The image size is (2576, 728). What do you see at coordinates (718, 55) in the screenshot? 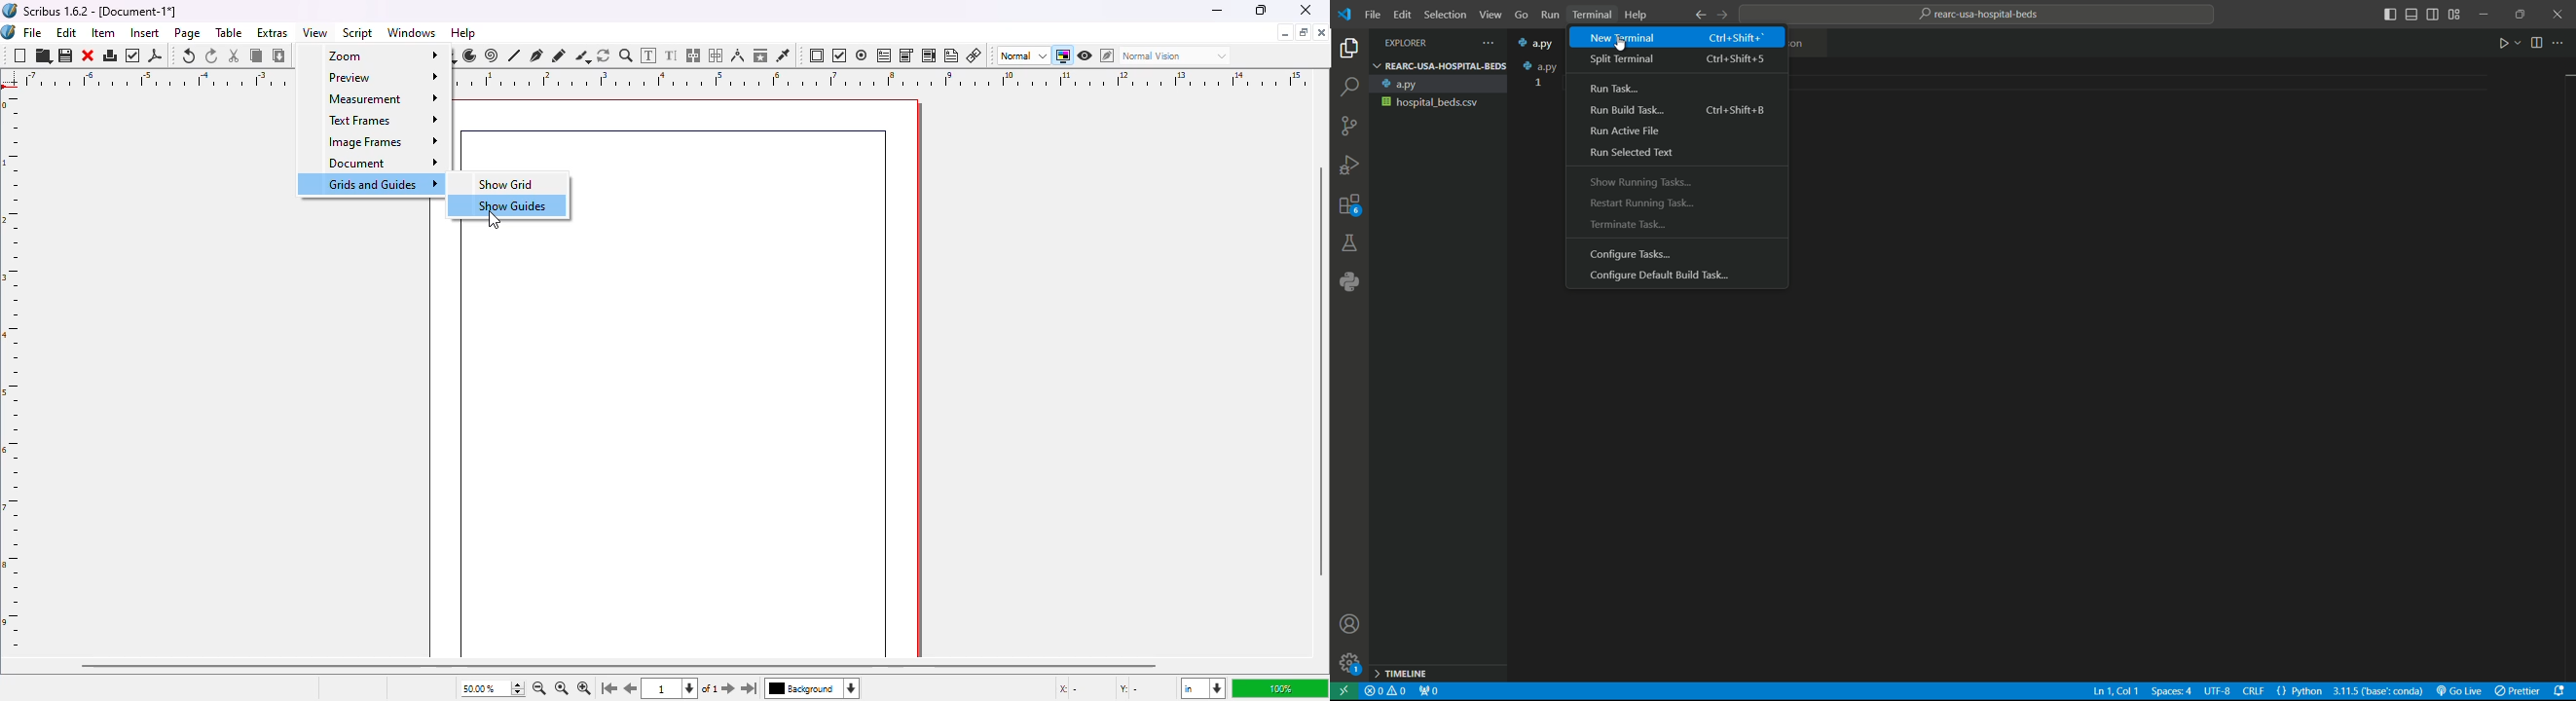
I see `unlink text frames` at bounding box center [718, 55].